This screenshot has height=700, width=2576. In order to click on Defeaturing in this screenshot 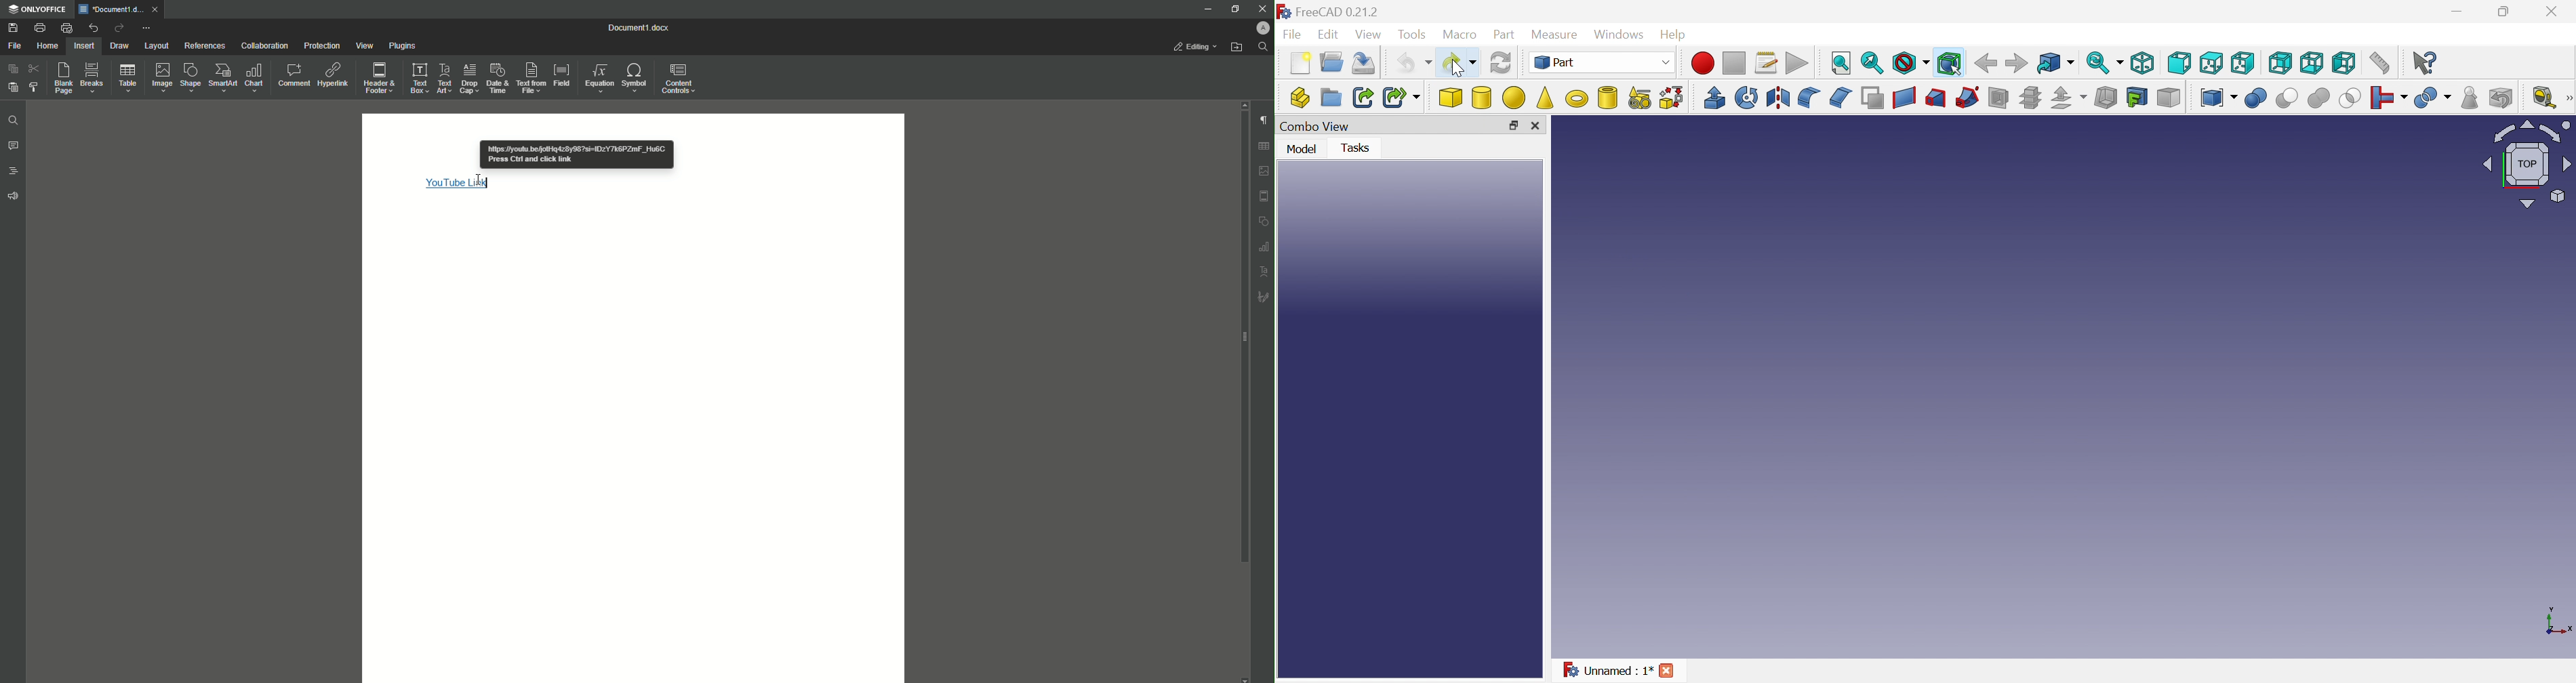, I will do `click(2501, 100)`.